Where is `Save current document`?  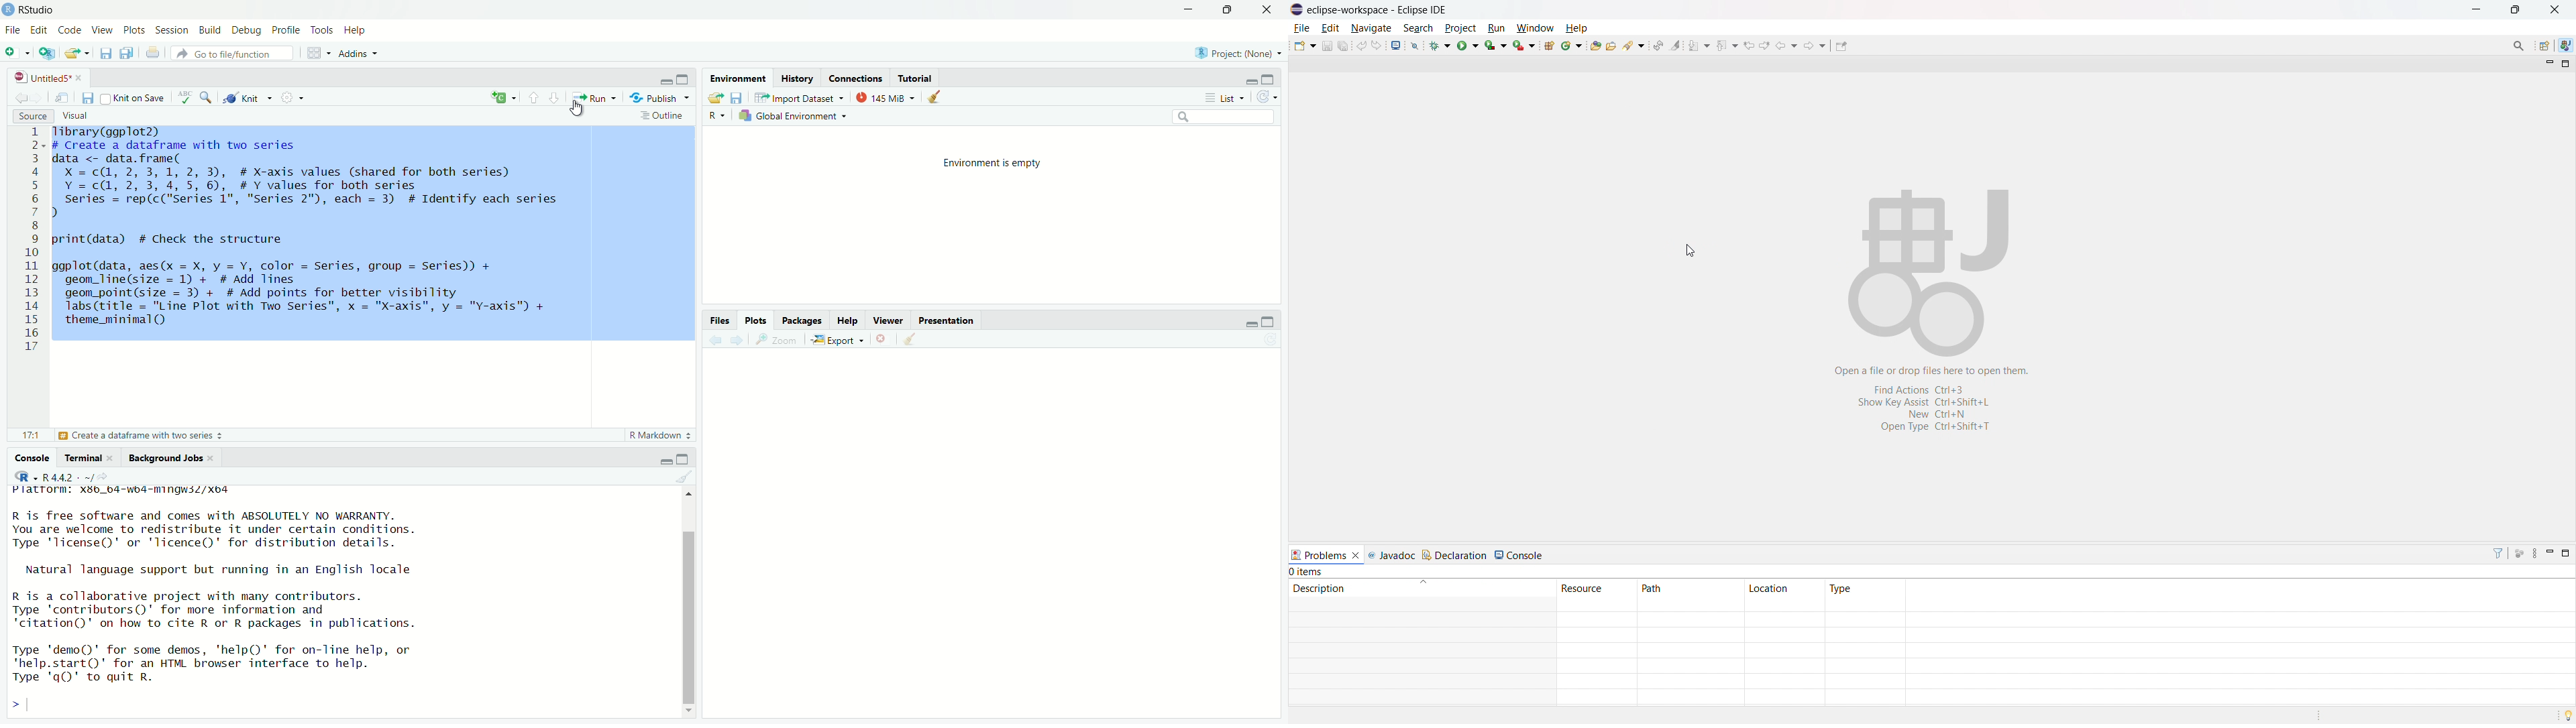 Save current document is located at coordinates (88, 98).